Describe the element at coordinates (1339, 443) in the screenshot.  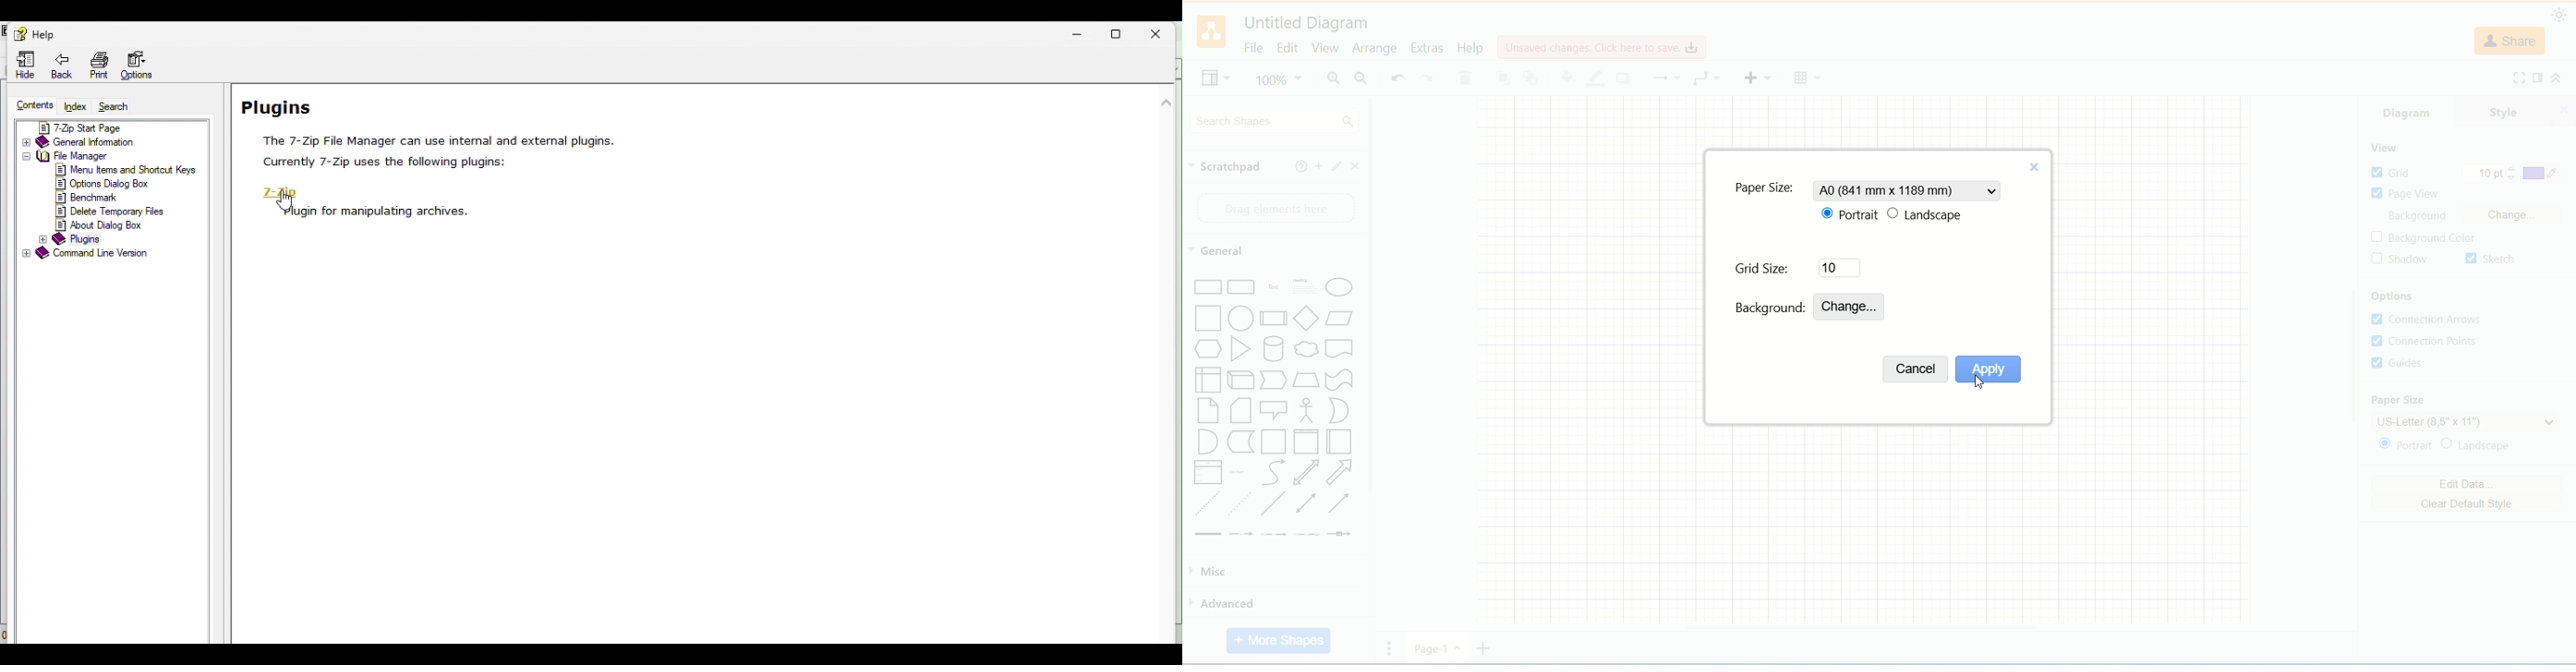
I see `Horizontal Container` at that location.